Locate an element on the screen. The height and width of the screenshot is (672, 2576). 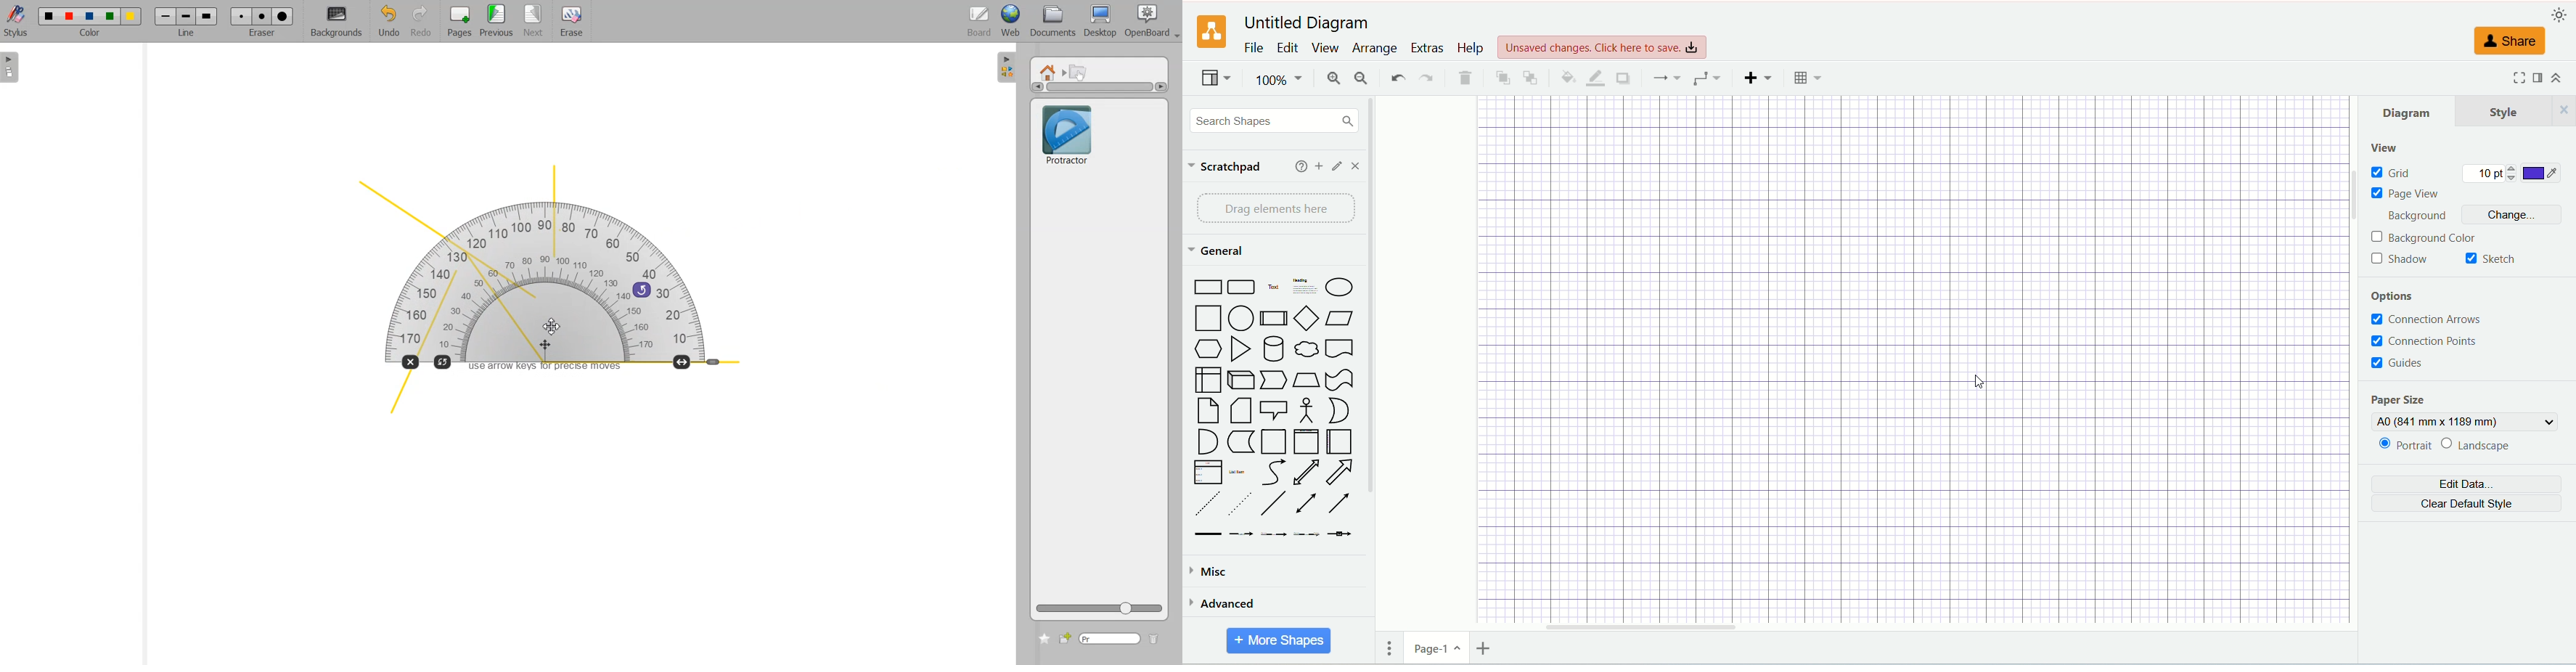
vertical scroll bar is located at coordinates (2353, 362).